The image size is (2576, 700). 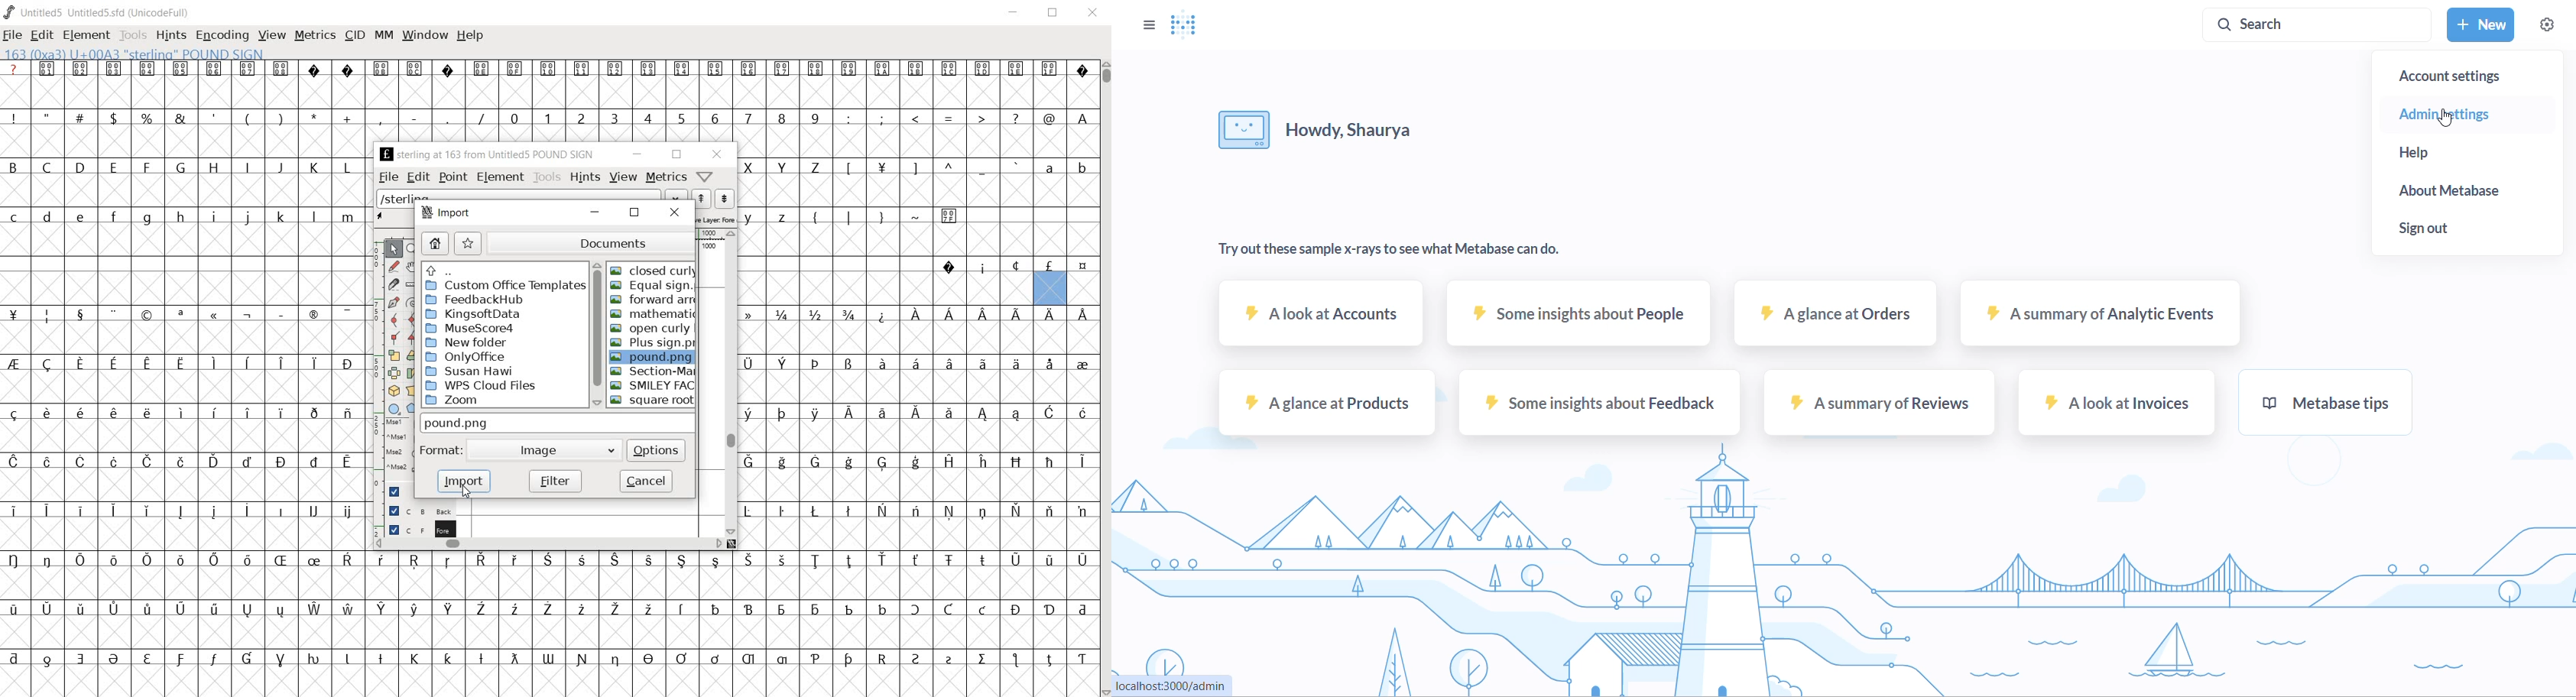 I want to click on flip, so click(x=394, y=371).